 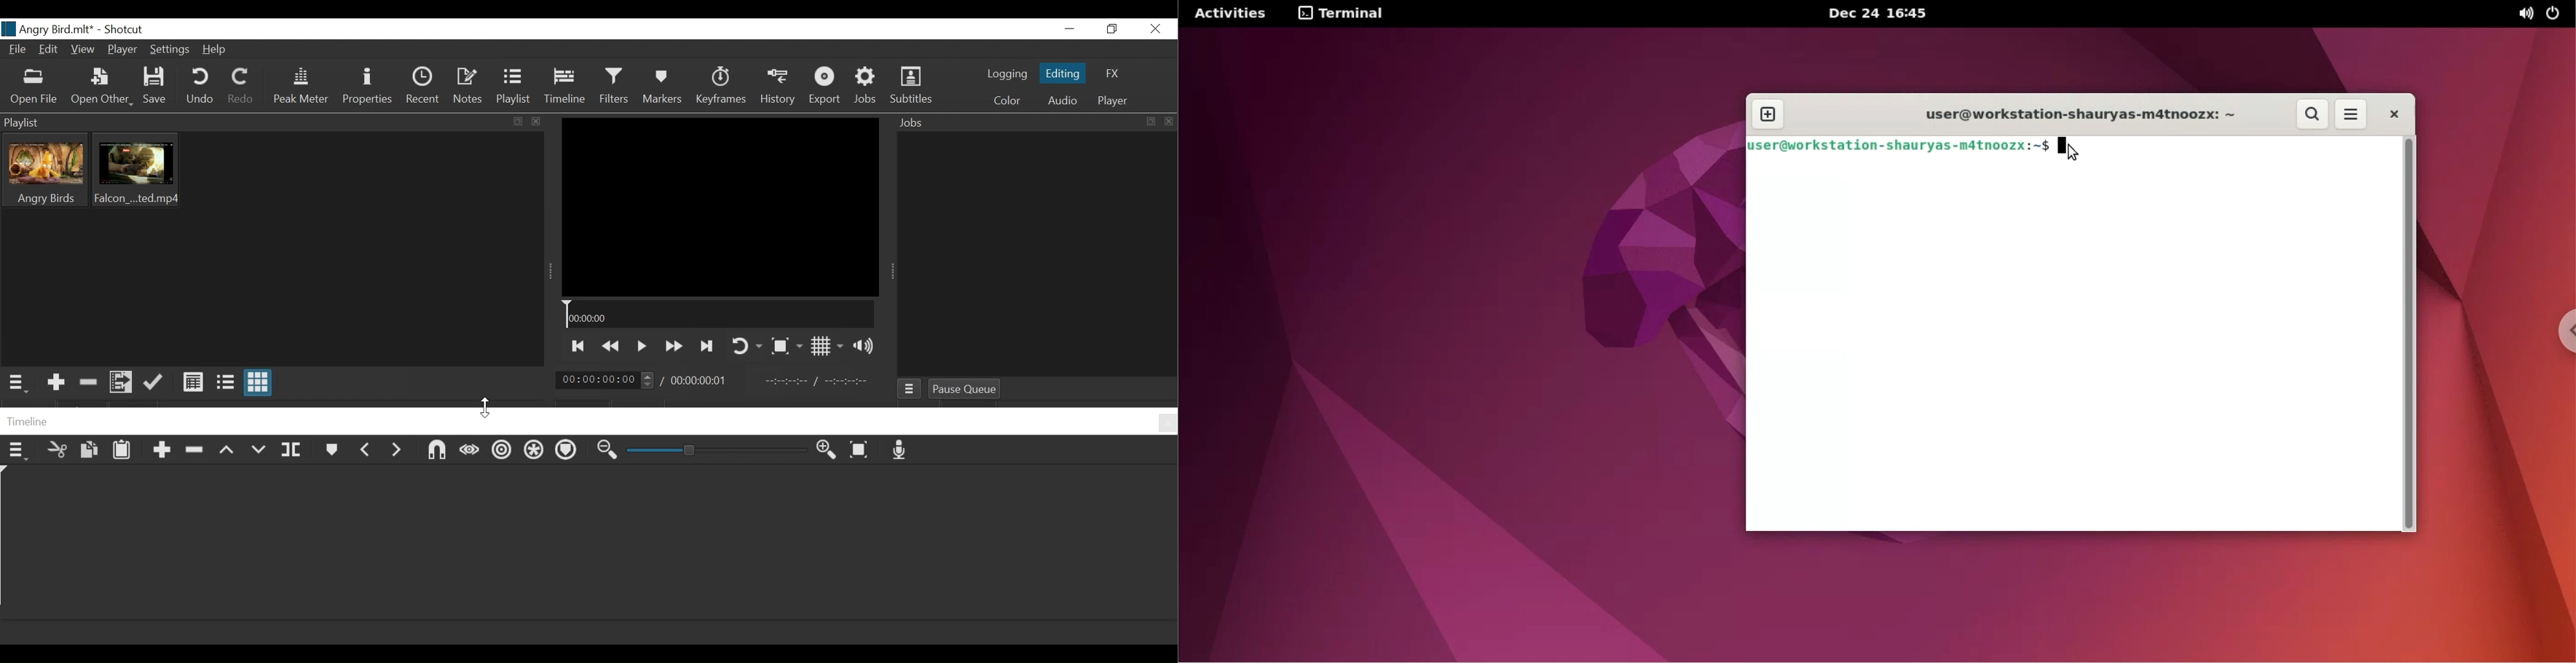 I want to click on Zoom timeline to fit, so click(x=863, y=451).